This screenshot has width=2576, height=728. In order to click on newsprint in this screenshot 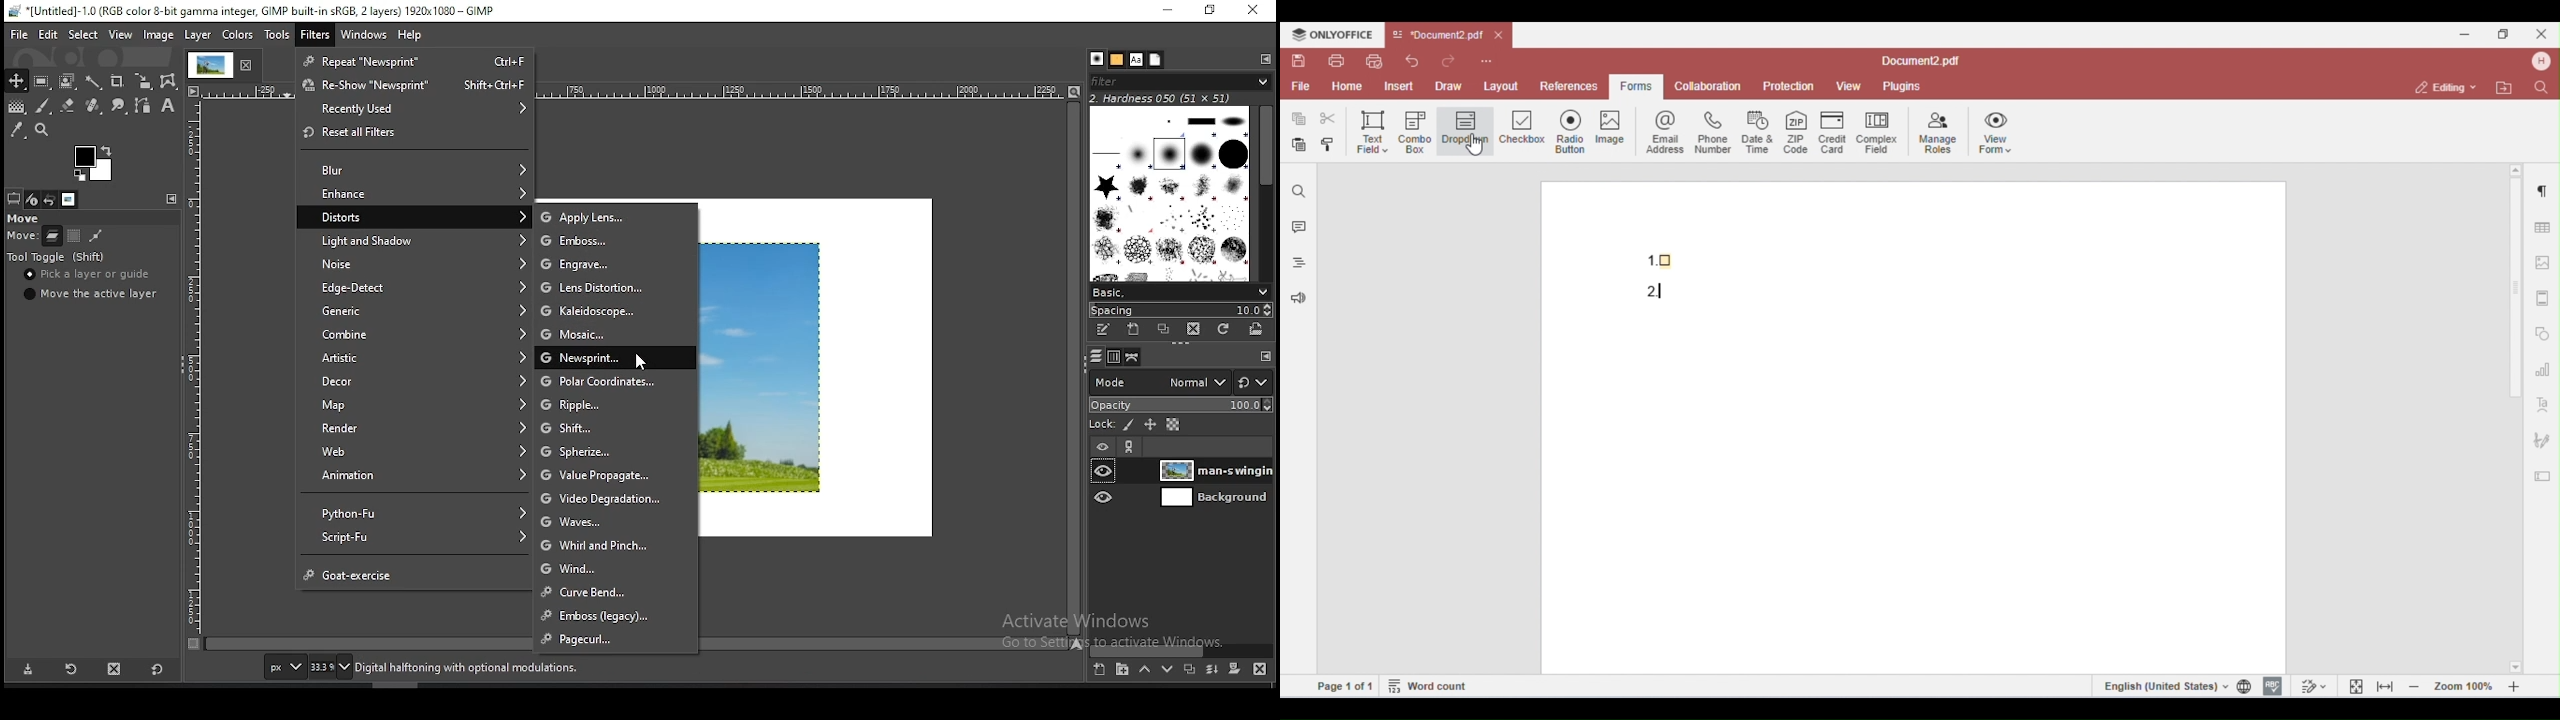, I will do `click(612, 357)`.